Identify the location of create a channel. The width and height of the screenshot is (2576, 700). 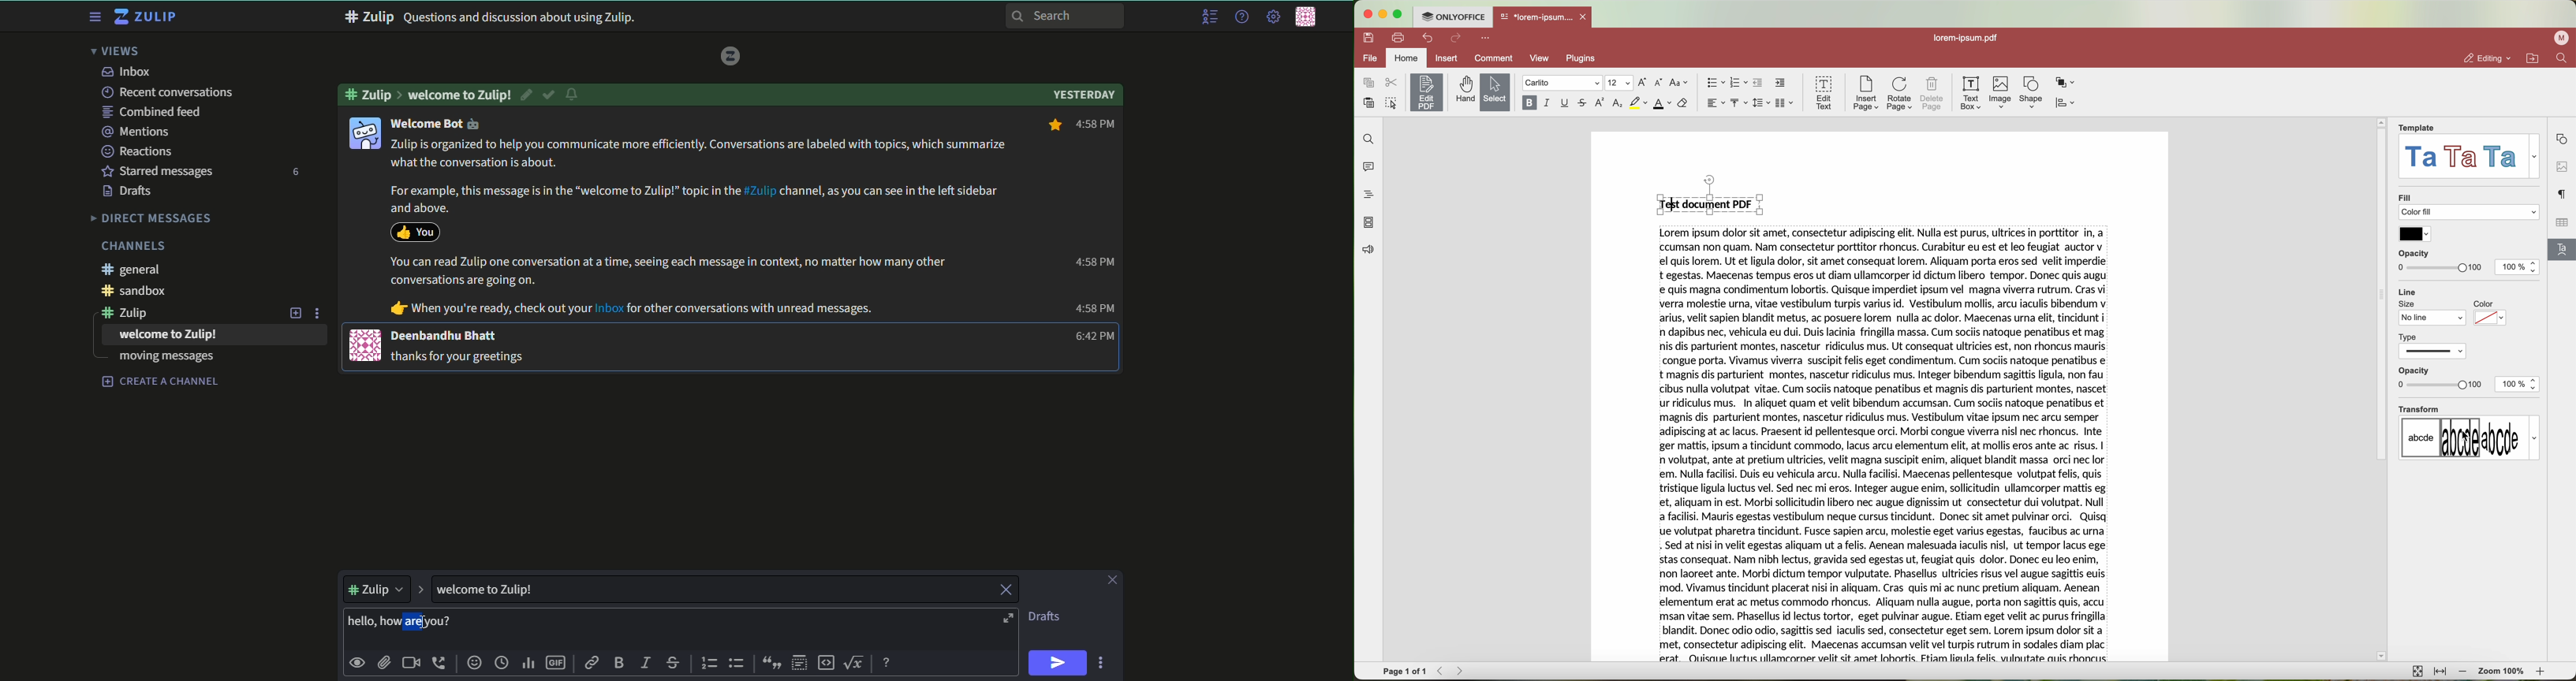
(161, 381).